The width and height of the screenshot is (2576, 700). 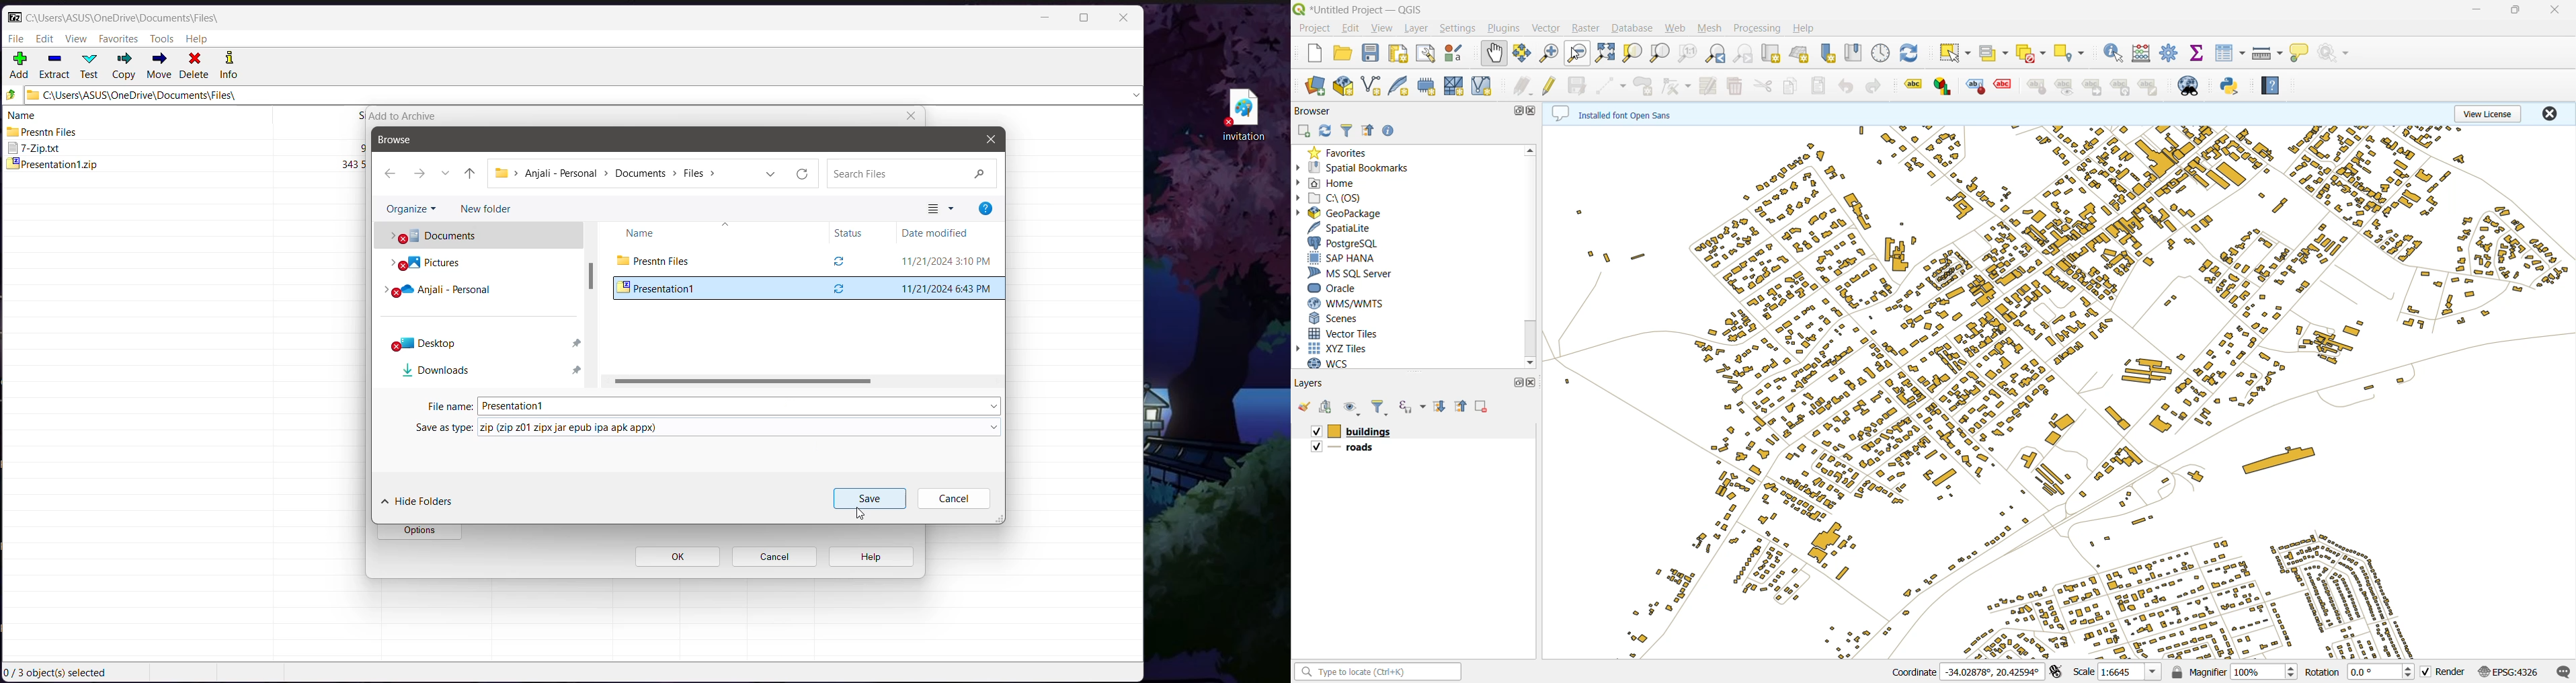 I want to click on view, so click(x=1383, y=29).